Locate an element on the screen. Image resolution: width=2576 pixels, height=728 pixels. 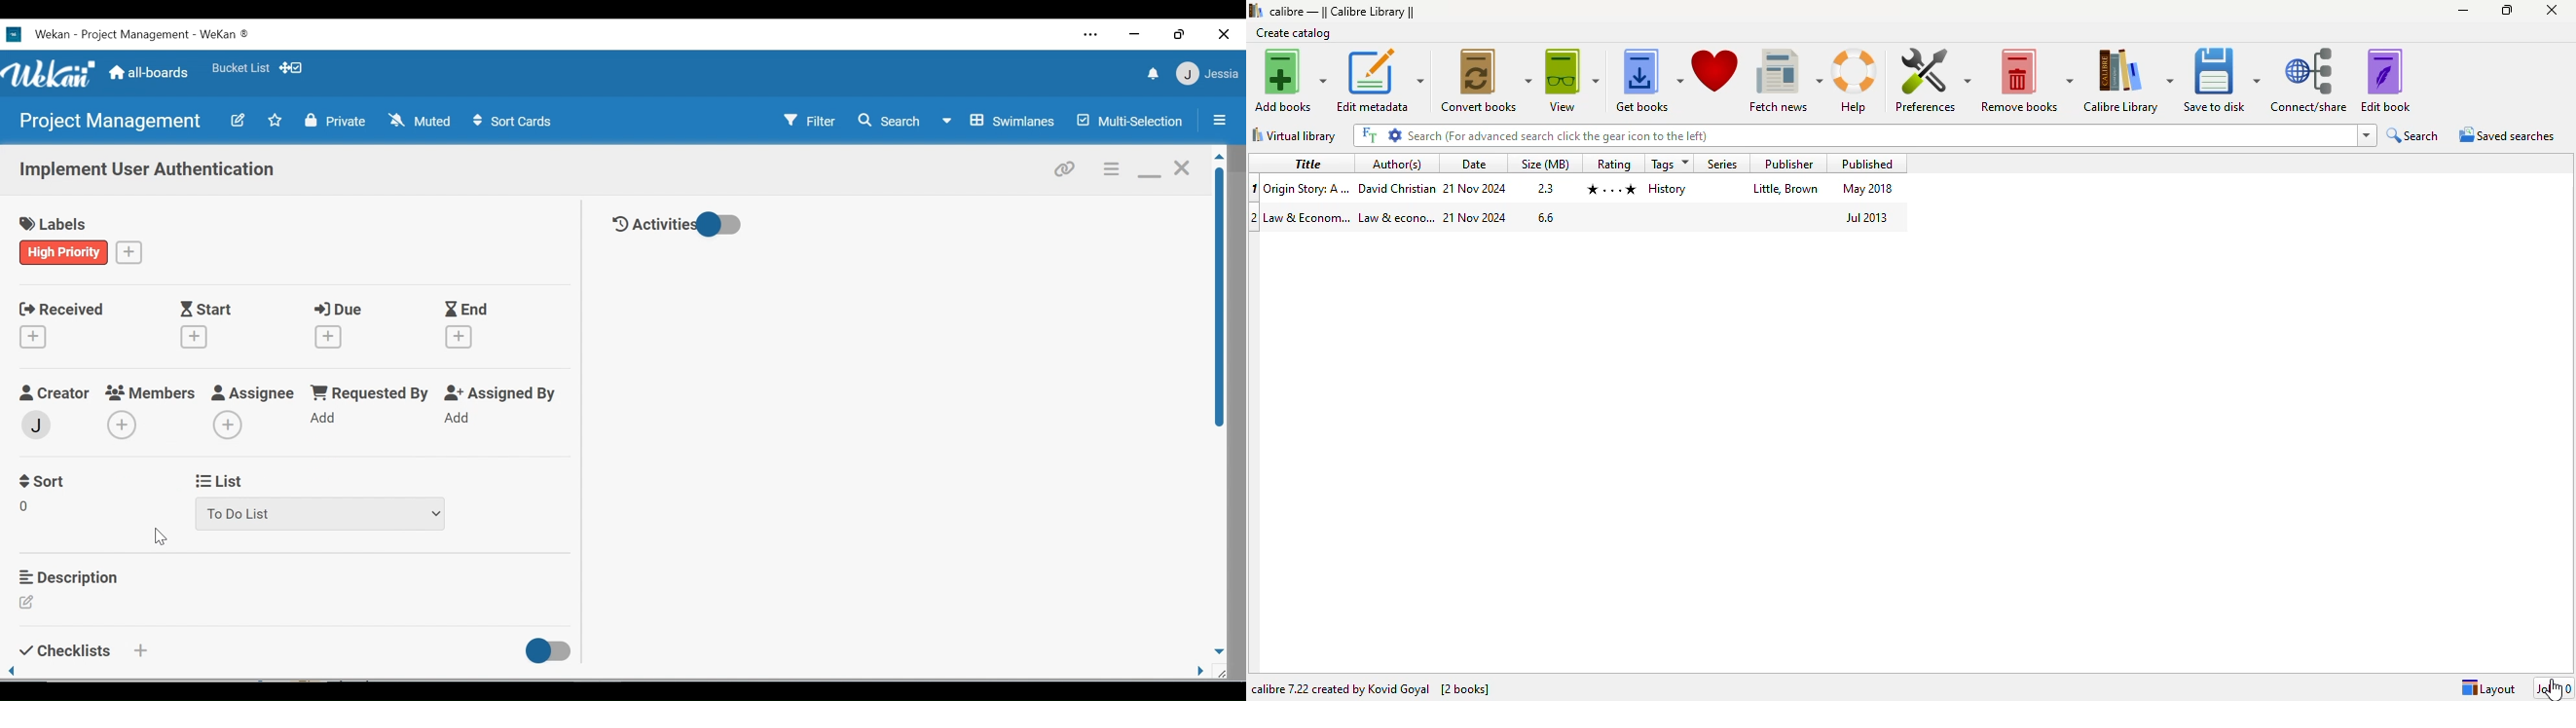
calibre library is located at coordinates (2128, 81).